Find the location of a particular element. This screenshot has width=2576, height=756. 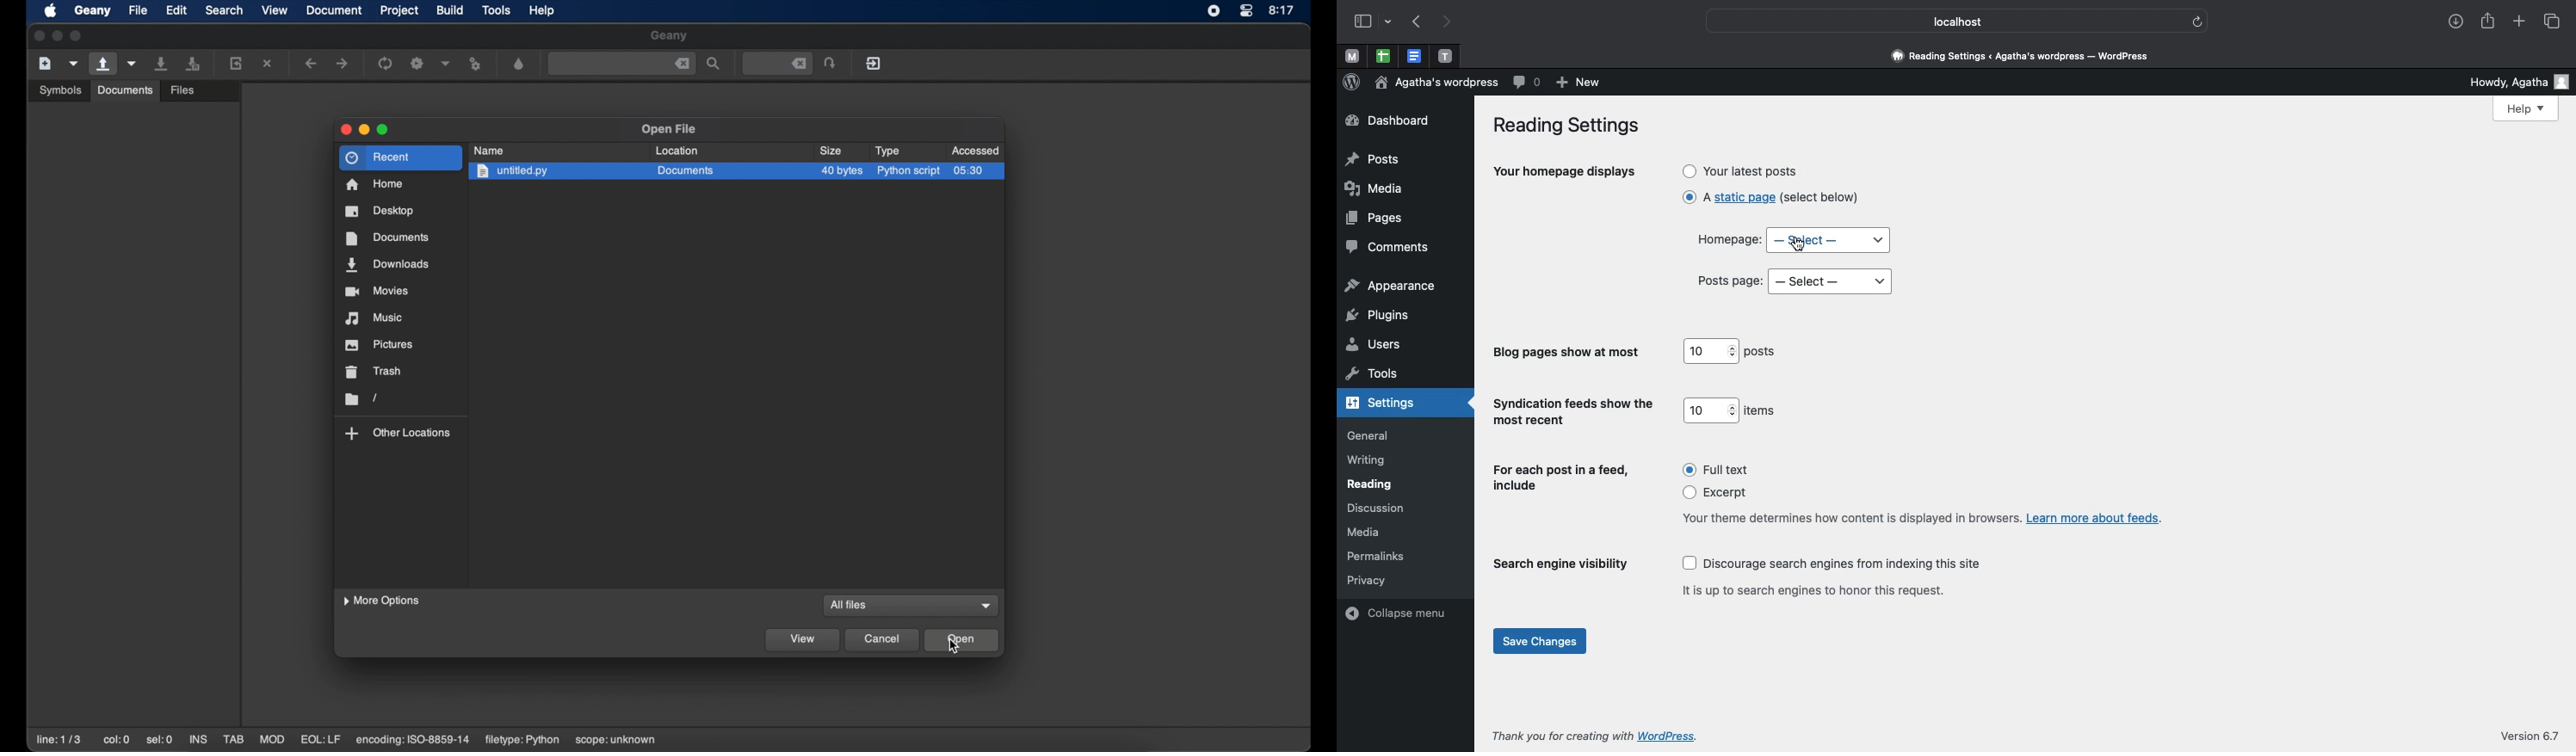

col:0 is located at coordinates (117, 739).